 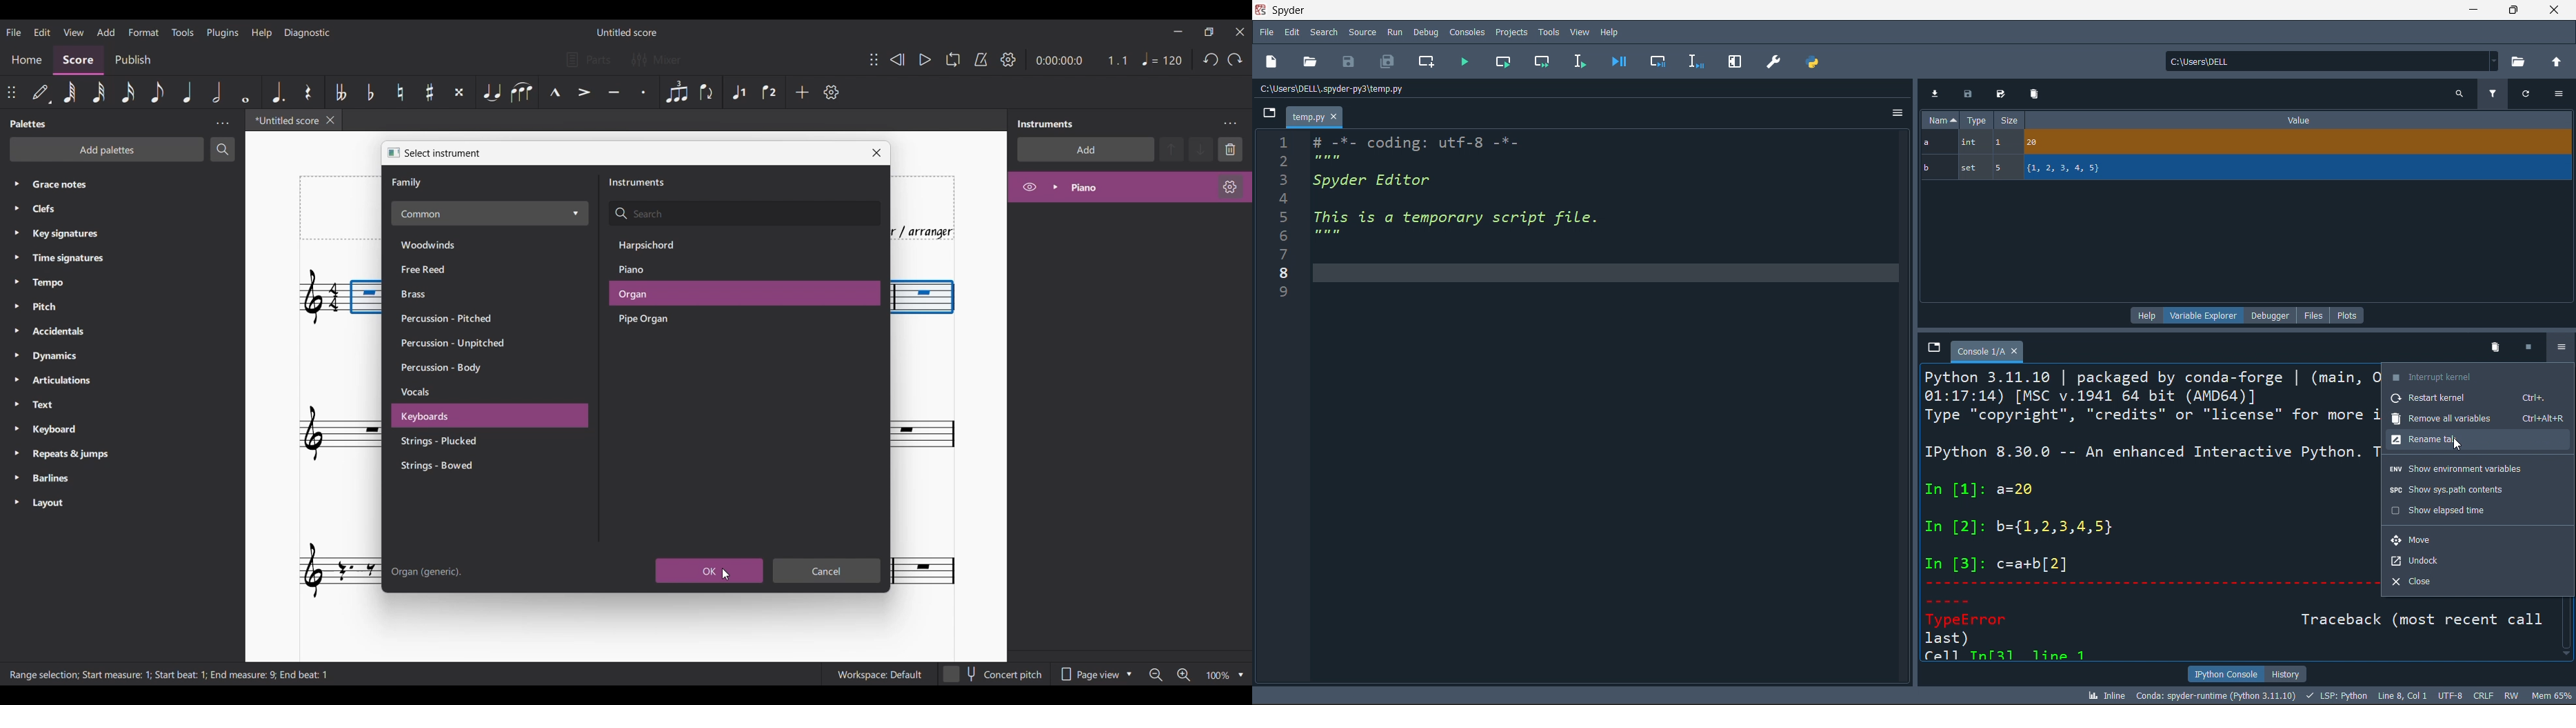 I want to click on cursor, so click(x=2460, y=446).